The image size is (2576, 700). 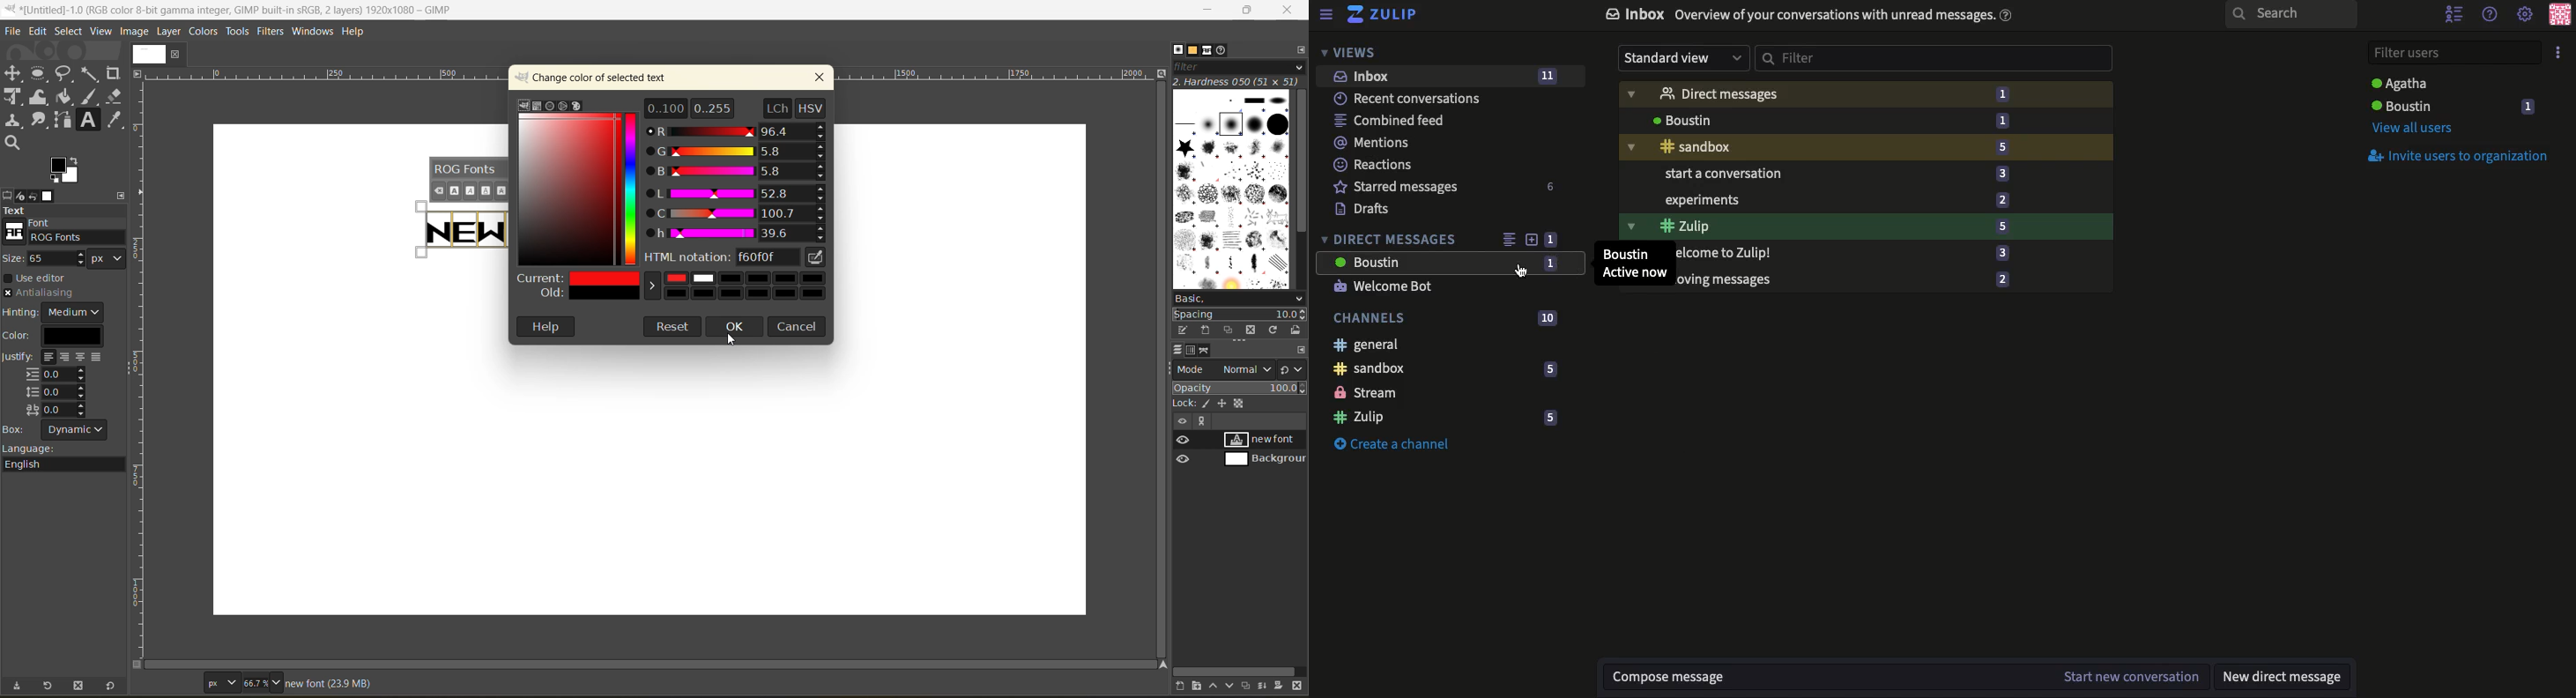 I want to click on Recent conversations, so click(x=1408, y=99).